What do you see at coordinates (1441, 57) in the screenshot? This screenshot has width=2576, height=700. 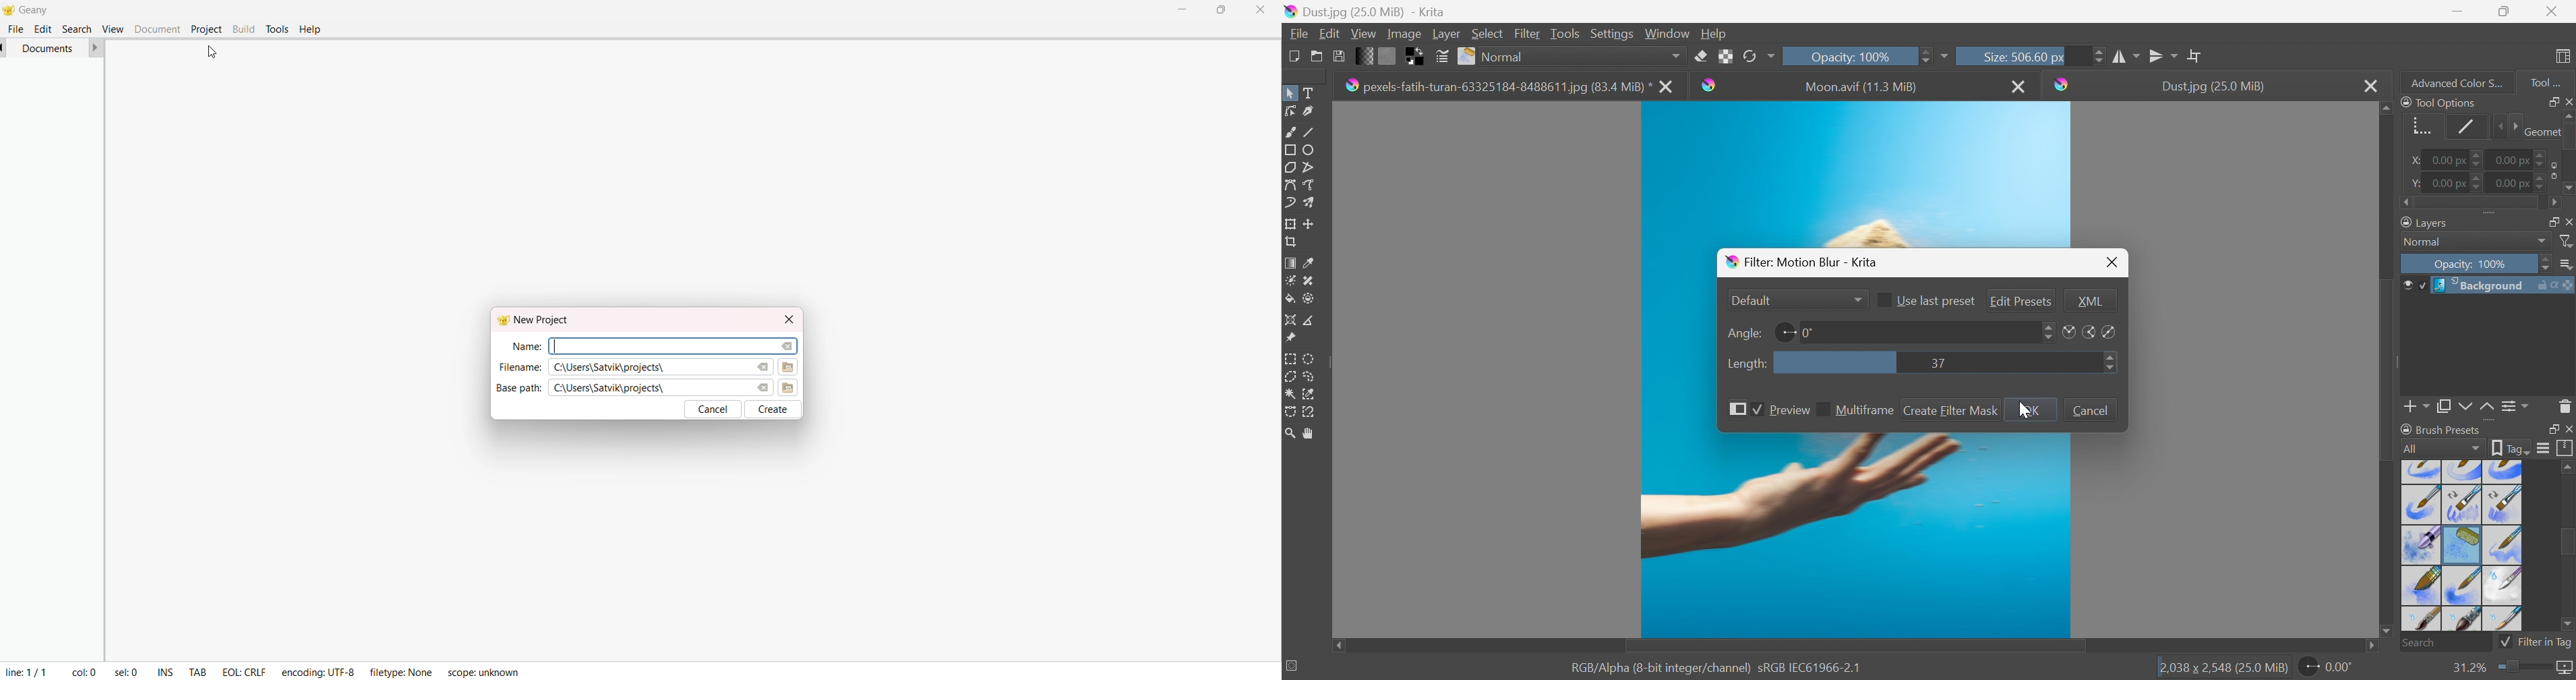 I see `Edit brush preset` at bounding box center [1441, 57].